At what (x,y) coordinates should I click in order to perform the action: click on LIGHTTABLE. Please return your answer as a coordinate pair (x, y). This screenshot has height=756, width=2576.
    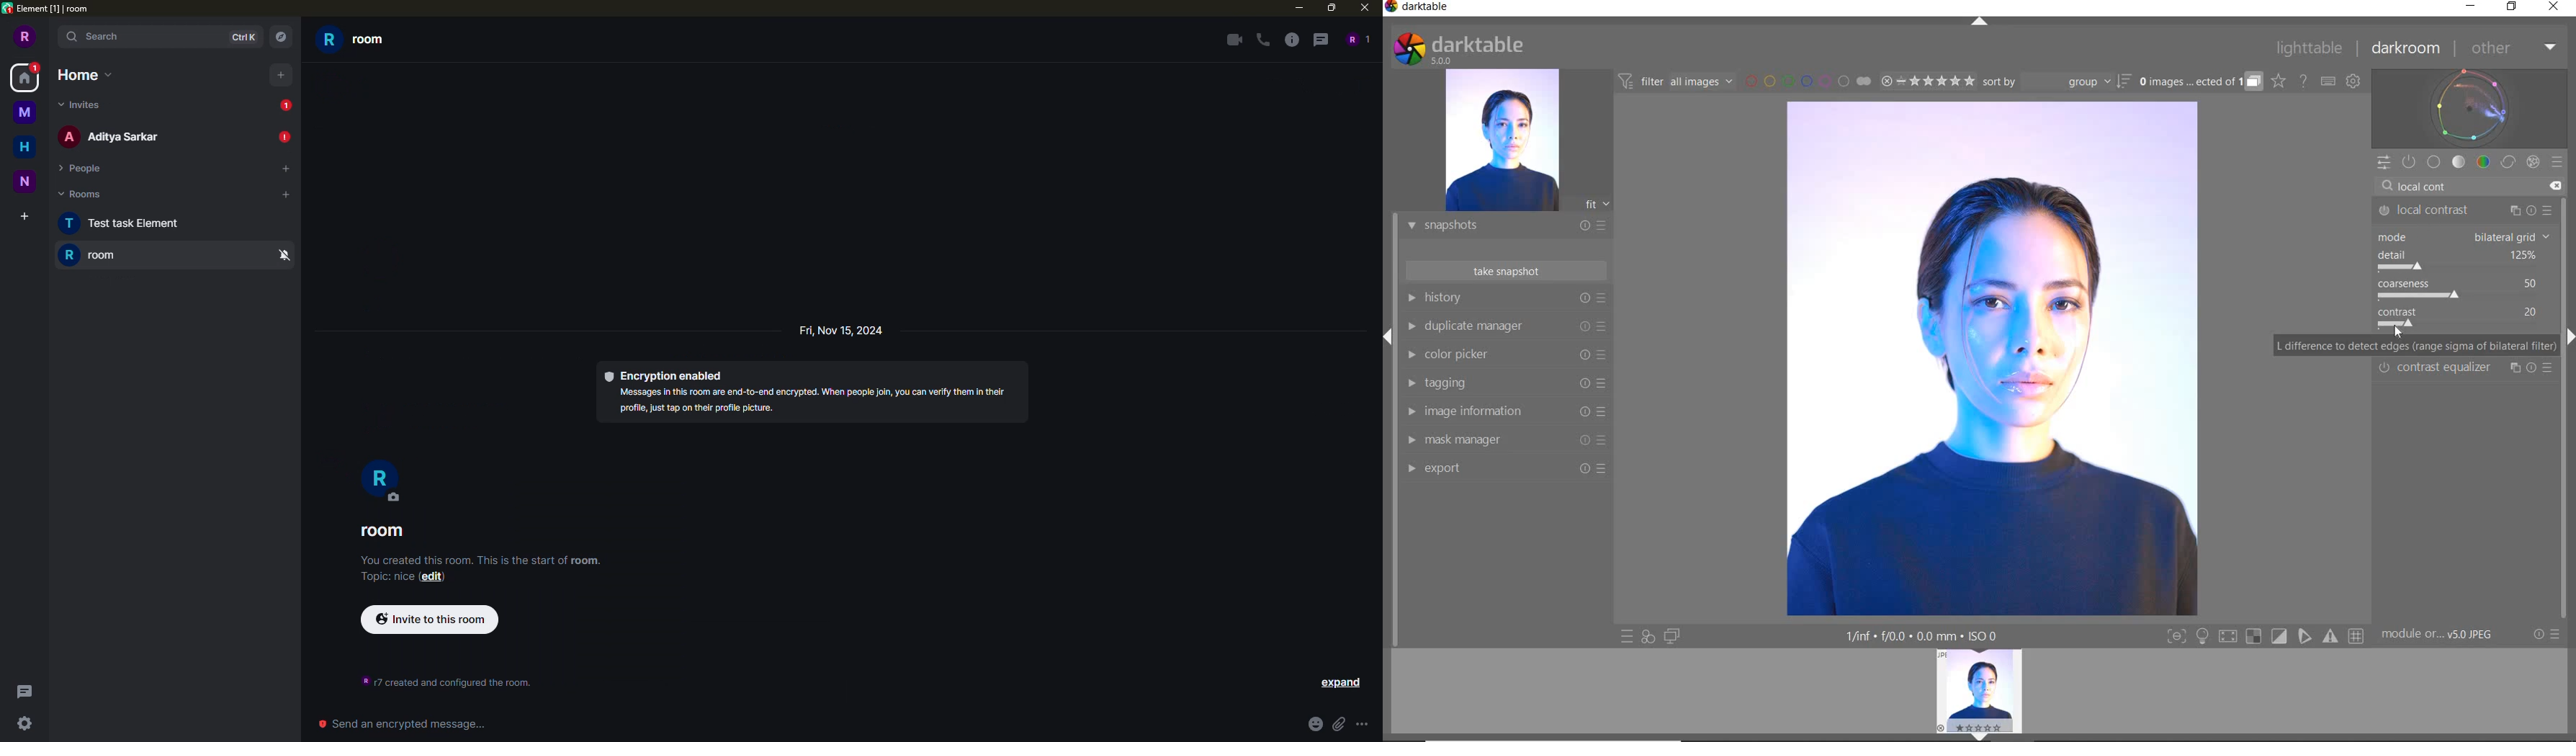
    Looking at the image, I should click on (2310, 50).